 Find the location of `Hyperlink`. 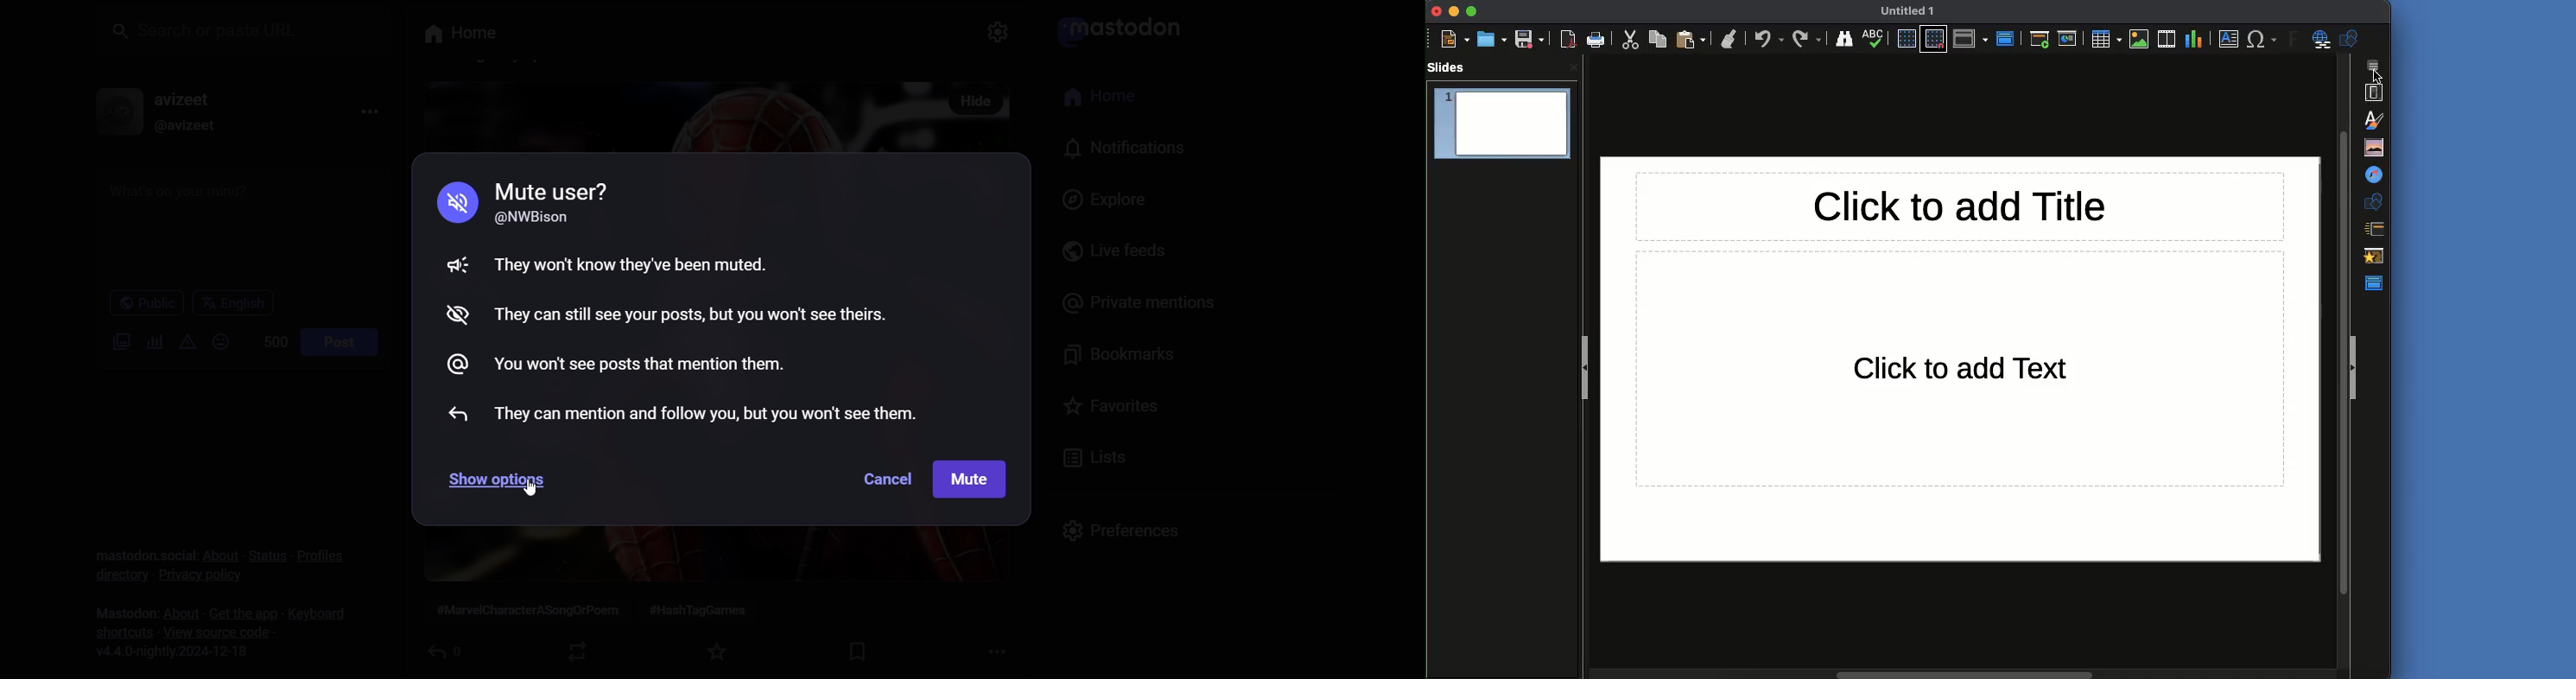

Hyperlink is located at coordinates (2319, 41).